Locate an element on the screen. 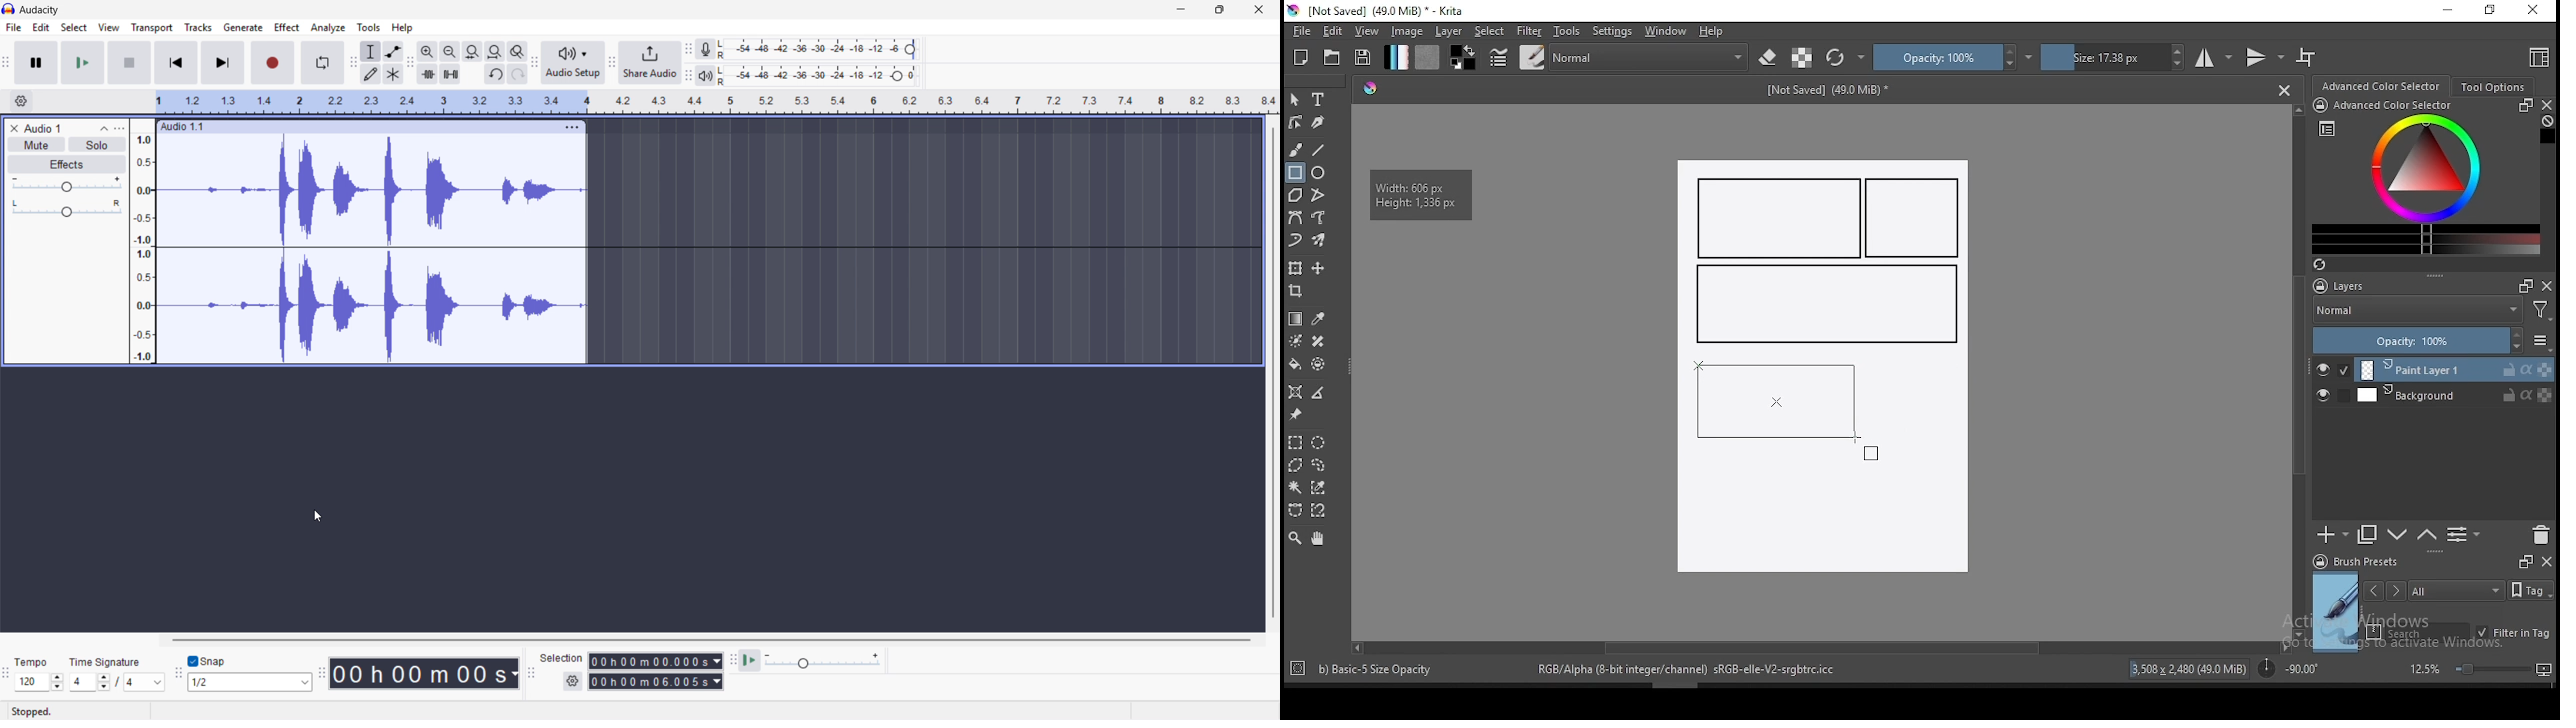 Image resolution: width=2576 pixels, height=728 pixels. Selection tool is located at coordinates (371, 51).